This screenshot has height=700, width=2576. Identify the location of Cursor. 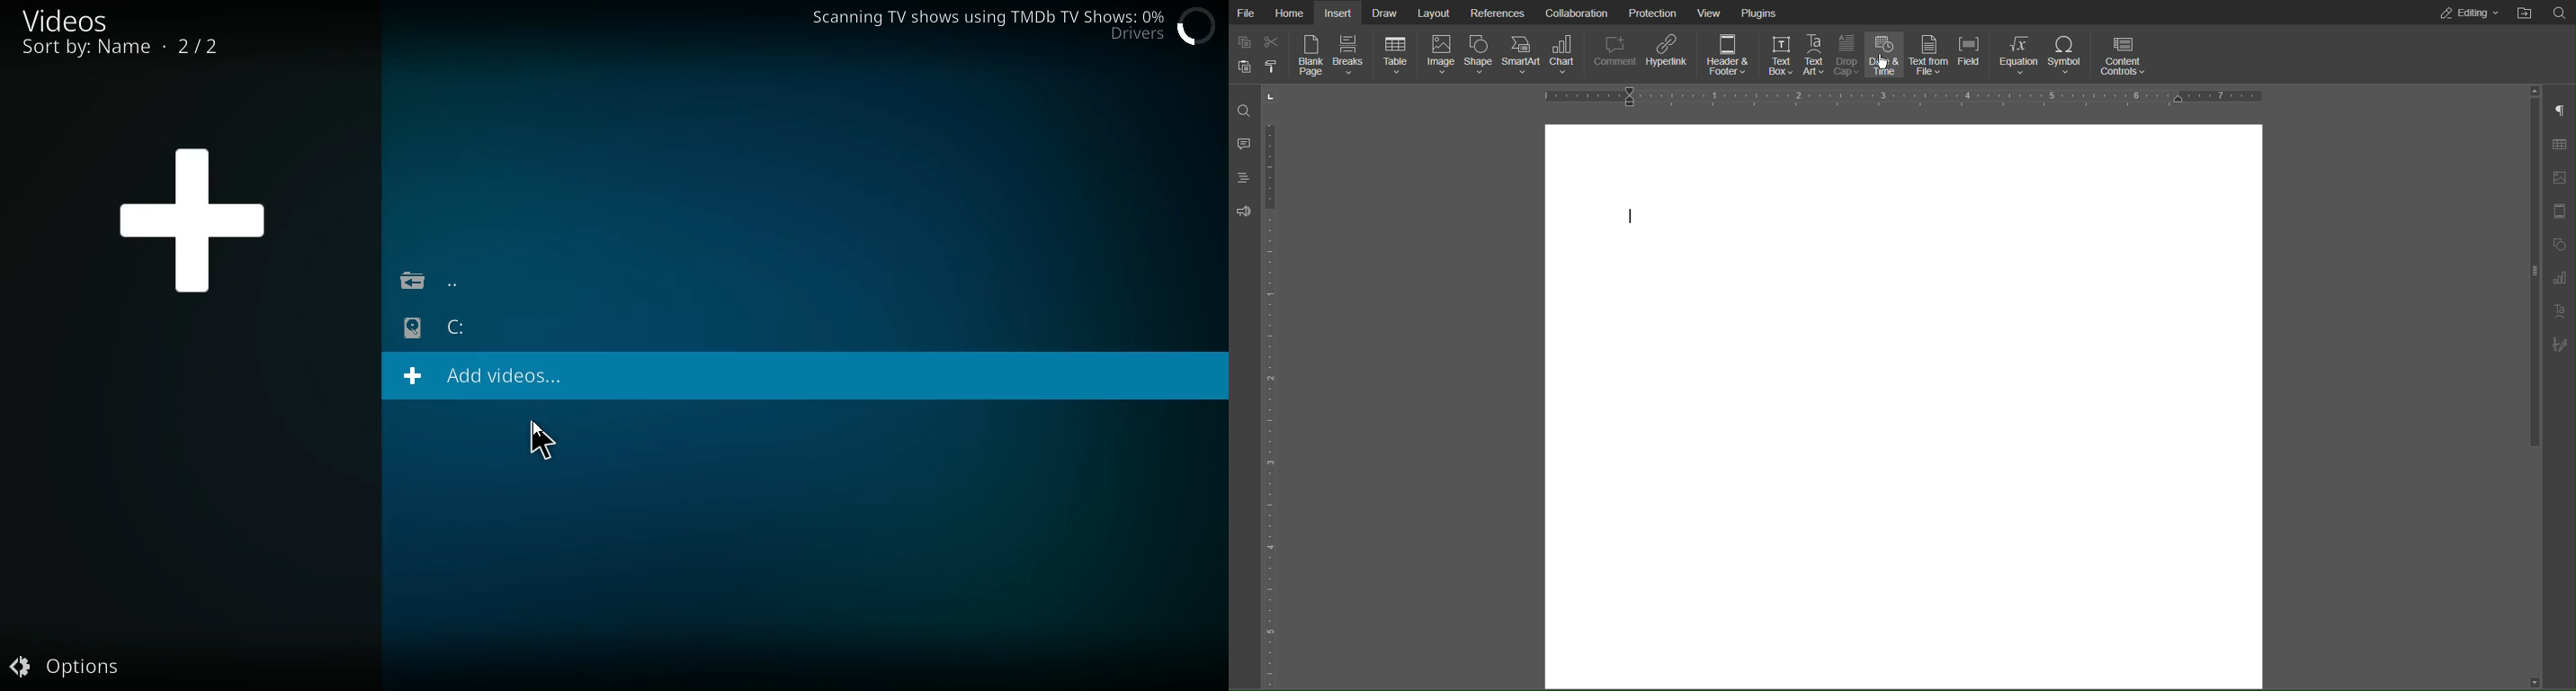
(542, 440).